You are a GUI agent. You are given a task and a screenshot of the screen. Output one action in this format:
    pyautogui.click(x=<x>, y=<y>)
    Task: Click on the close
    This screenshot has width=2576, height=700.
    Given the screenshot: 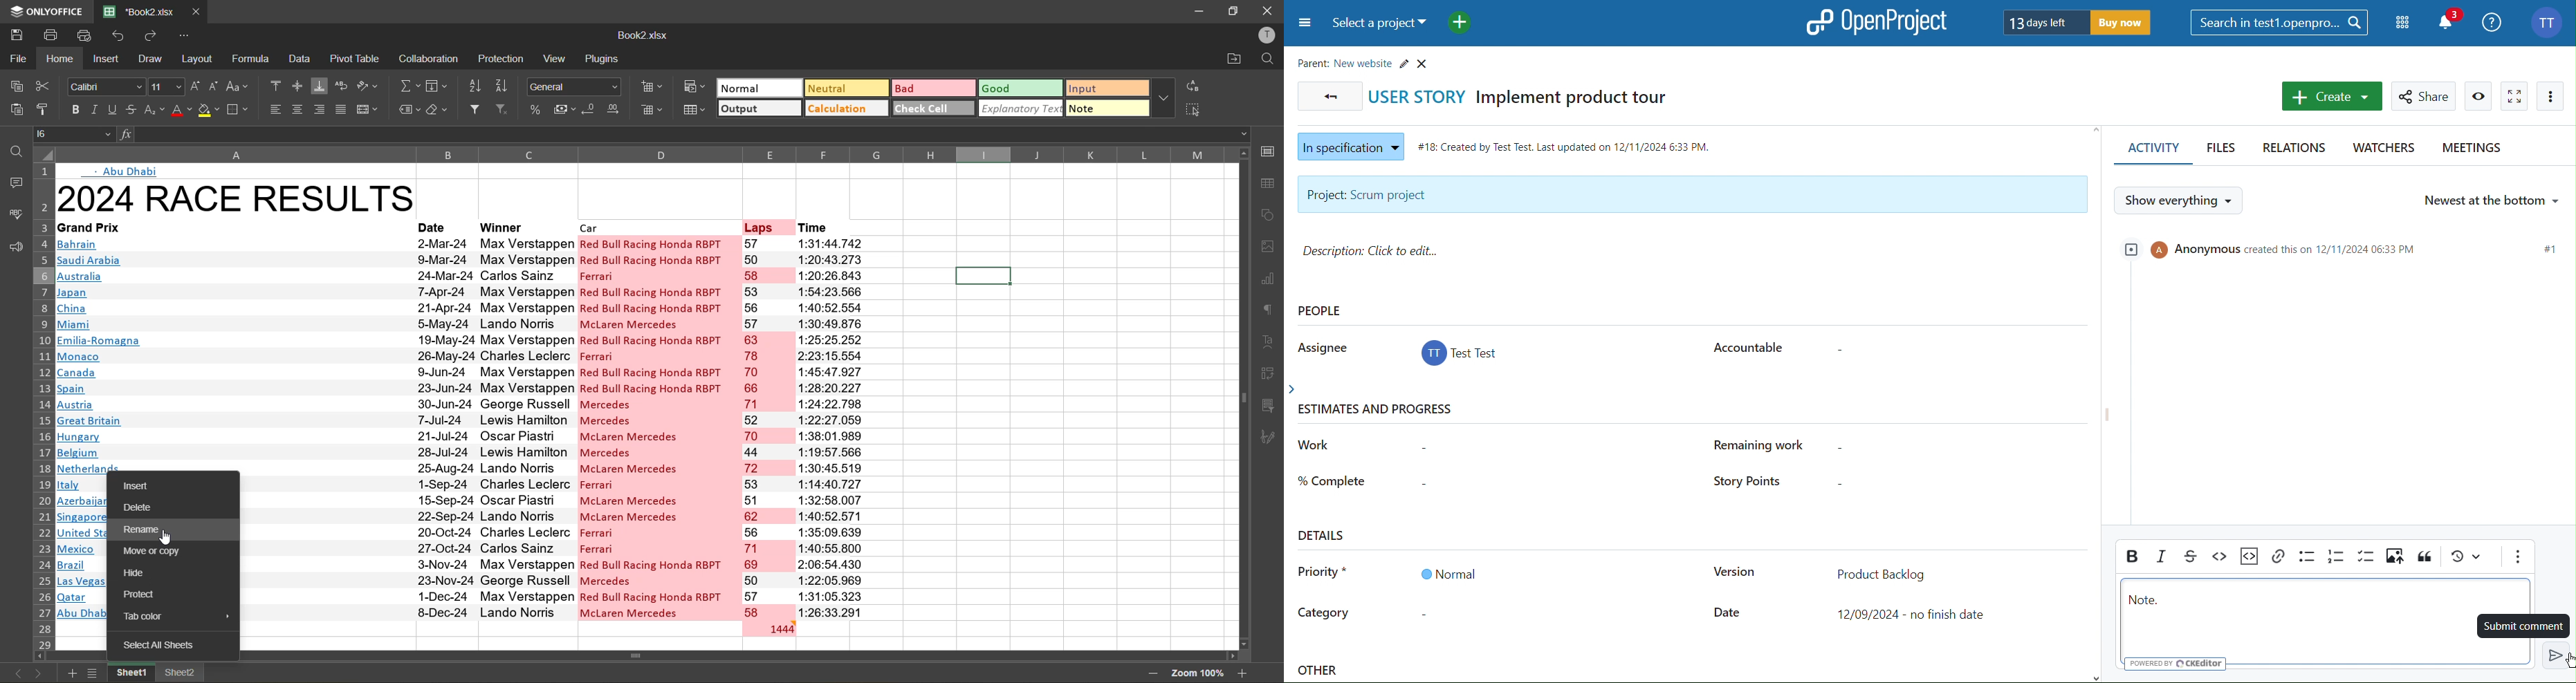 What is the action you would take?
    pyautogui.click(x=1268, y=12)
    